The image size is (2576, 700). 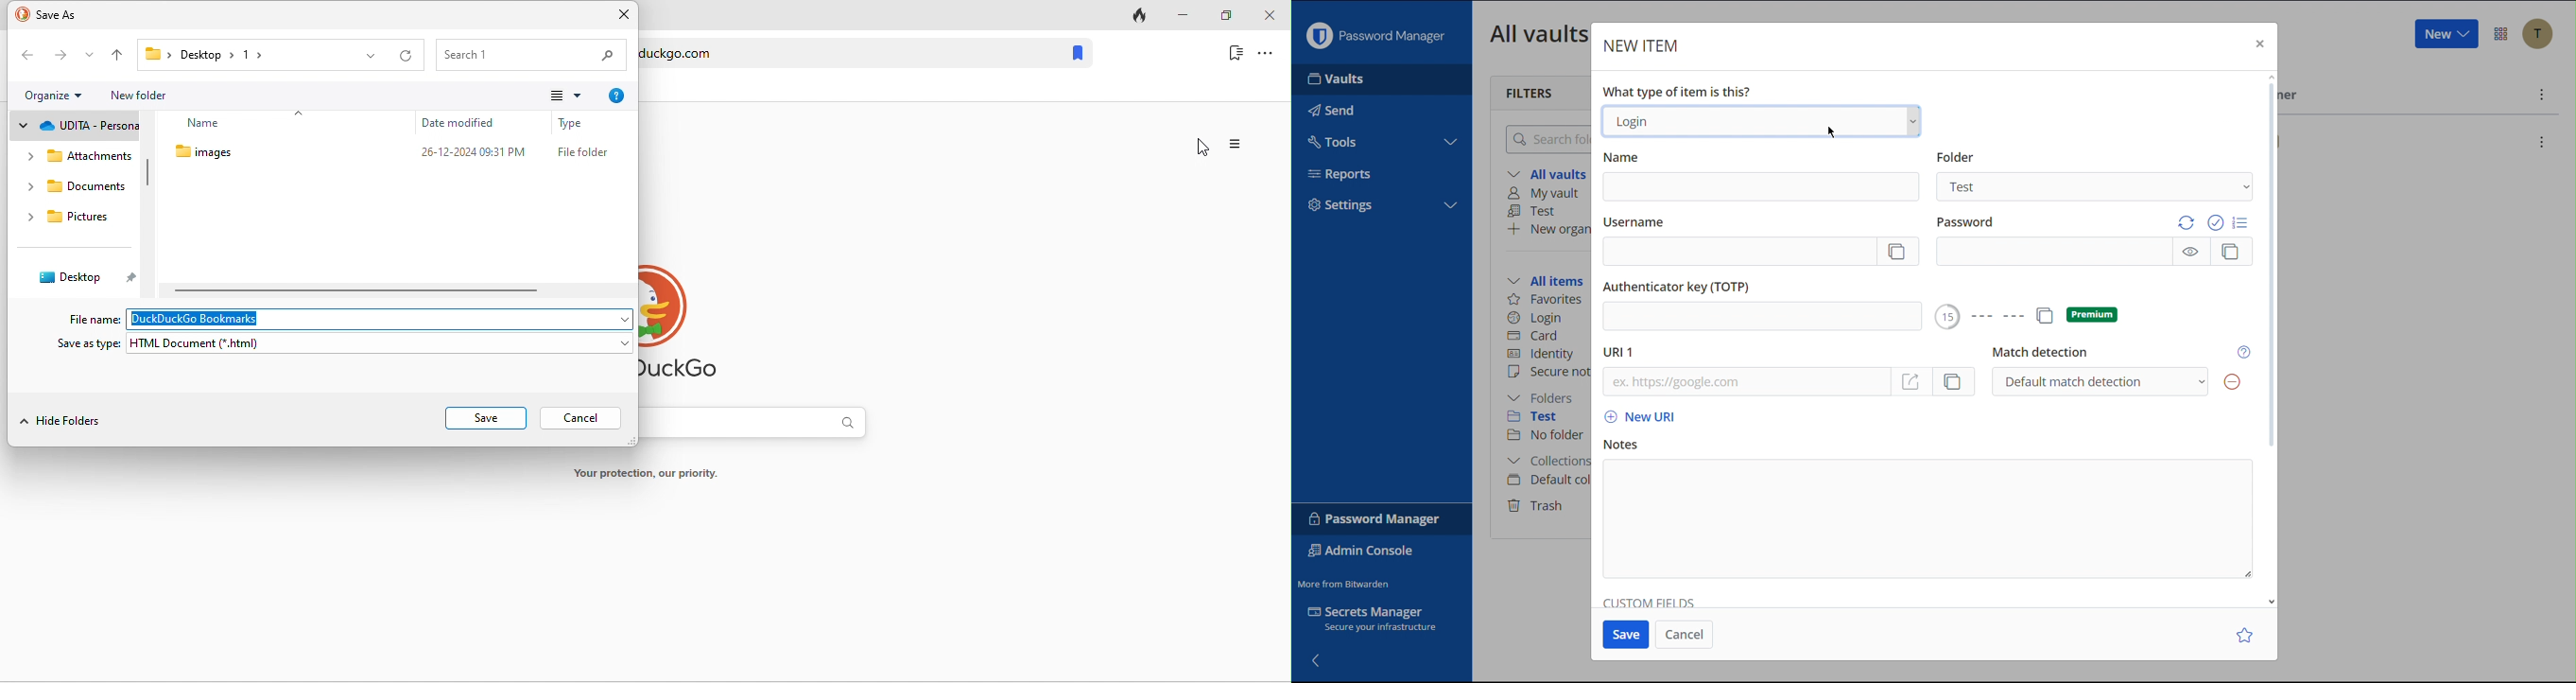 What do you see at coordinates (78, 125) in the screenshot?
I see `udita personal` at bounding box center [78, 125].